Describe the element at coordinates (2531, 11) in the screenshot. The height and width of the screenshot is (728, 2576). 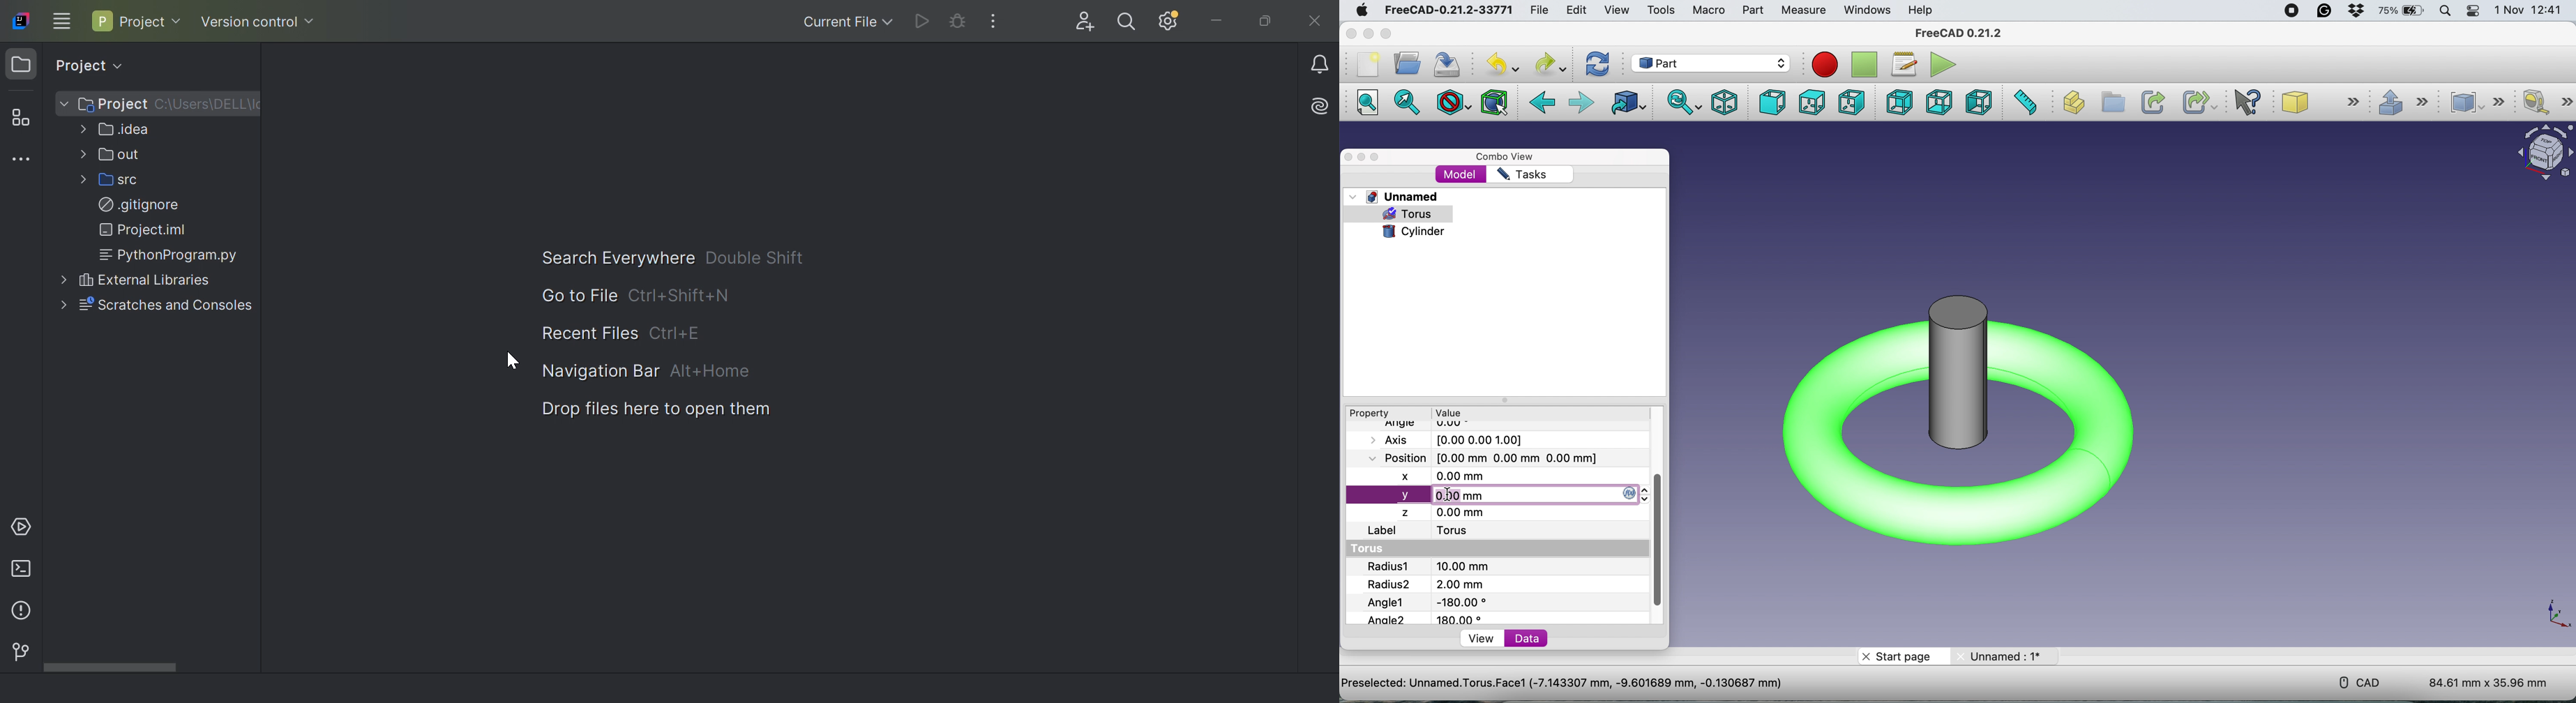
I see `date and time` at that location.